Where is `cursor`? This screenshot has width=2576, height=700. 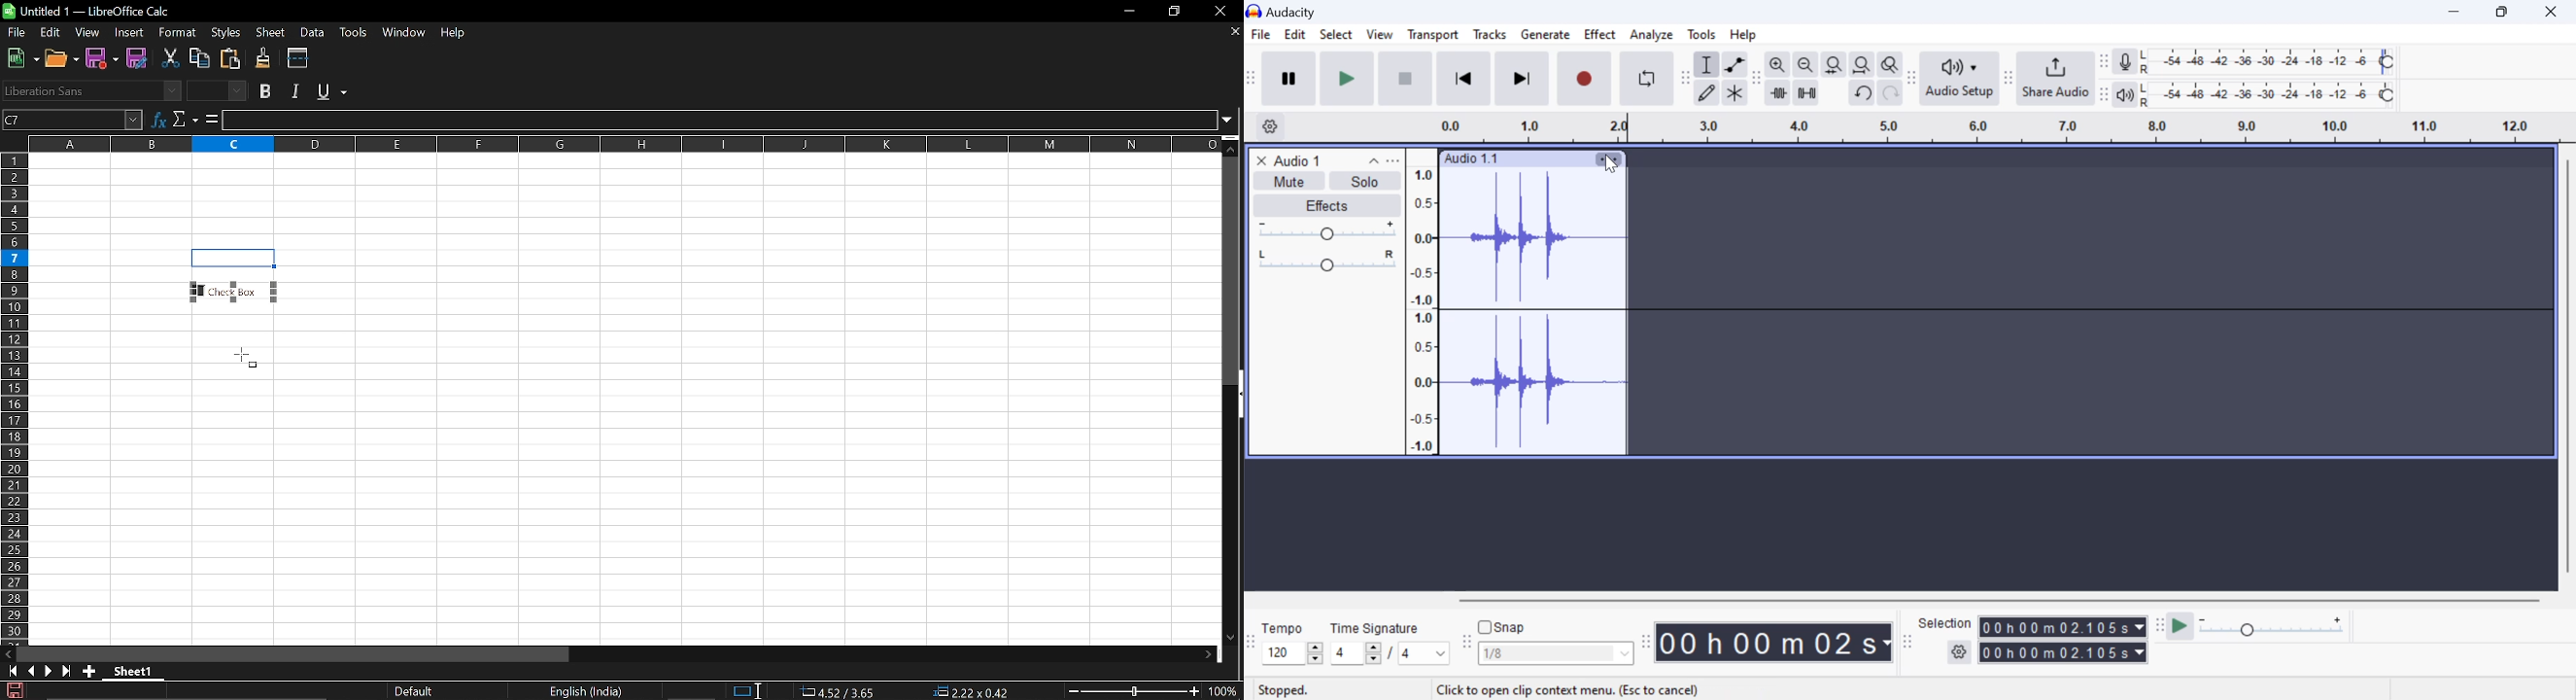
cursor is located at coordinates (1614, 165).